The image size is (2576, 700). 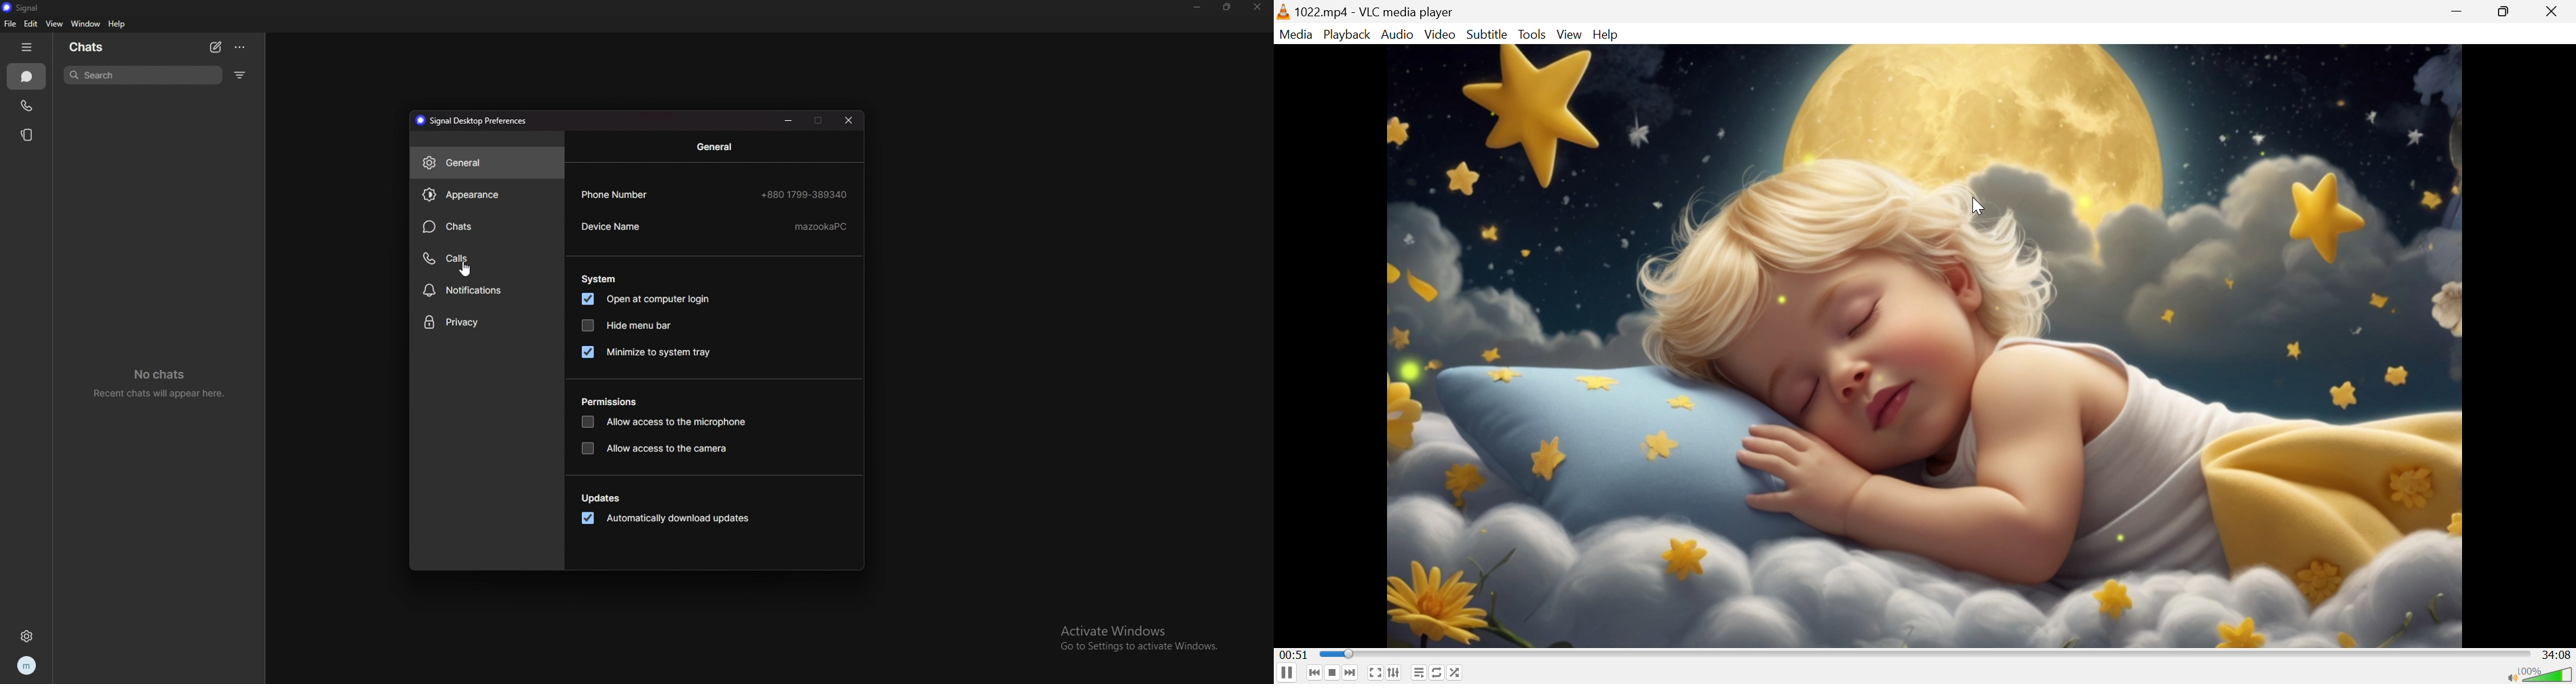 I want to click on no chats, so click(x=165, y=383).